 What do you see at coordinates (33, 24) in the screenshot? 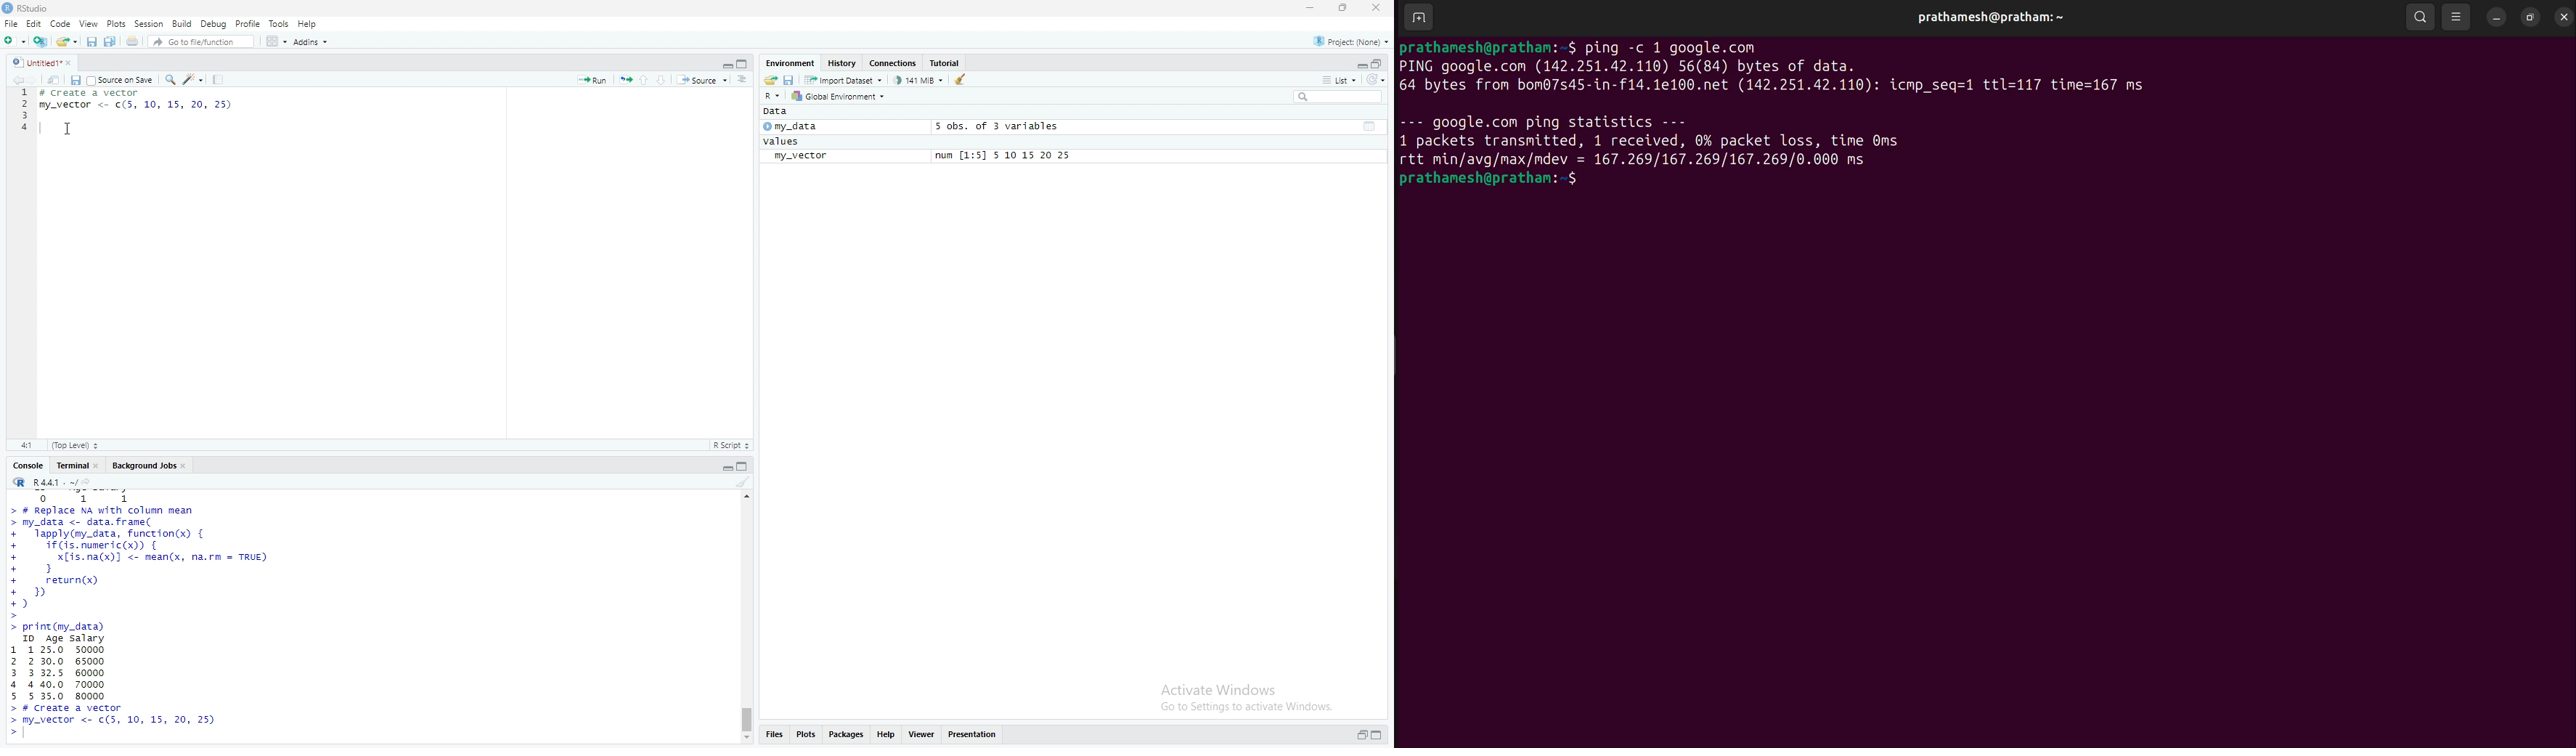
I see `Edit` at bounding box center [33, 24].